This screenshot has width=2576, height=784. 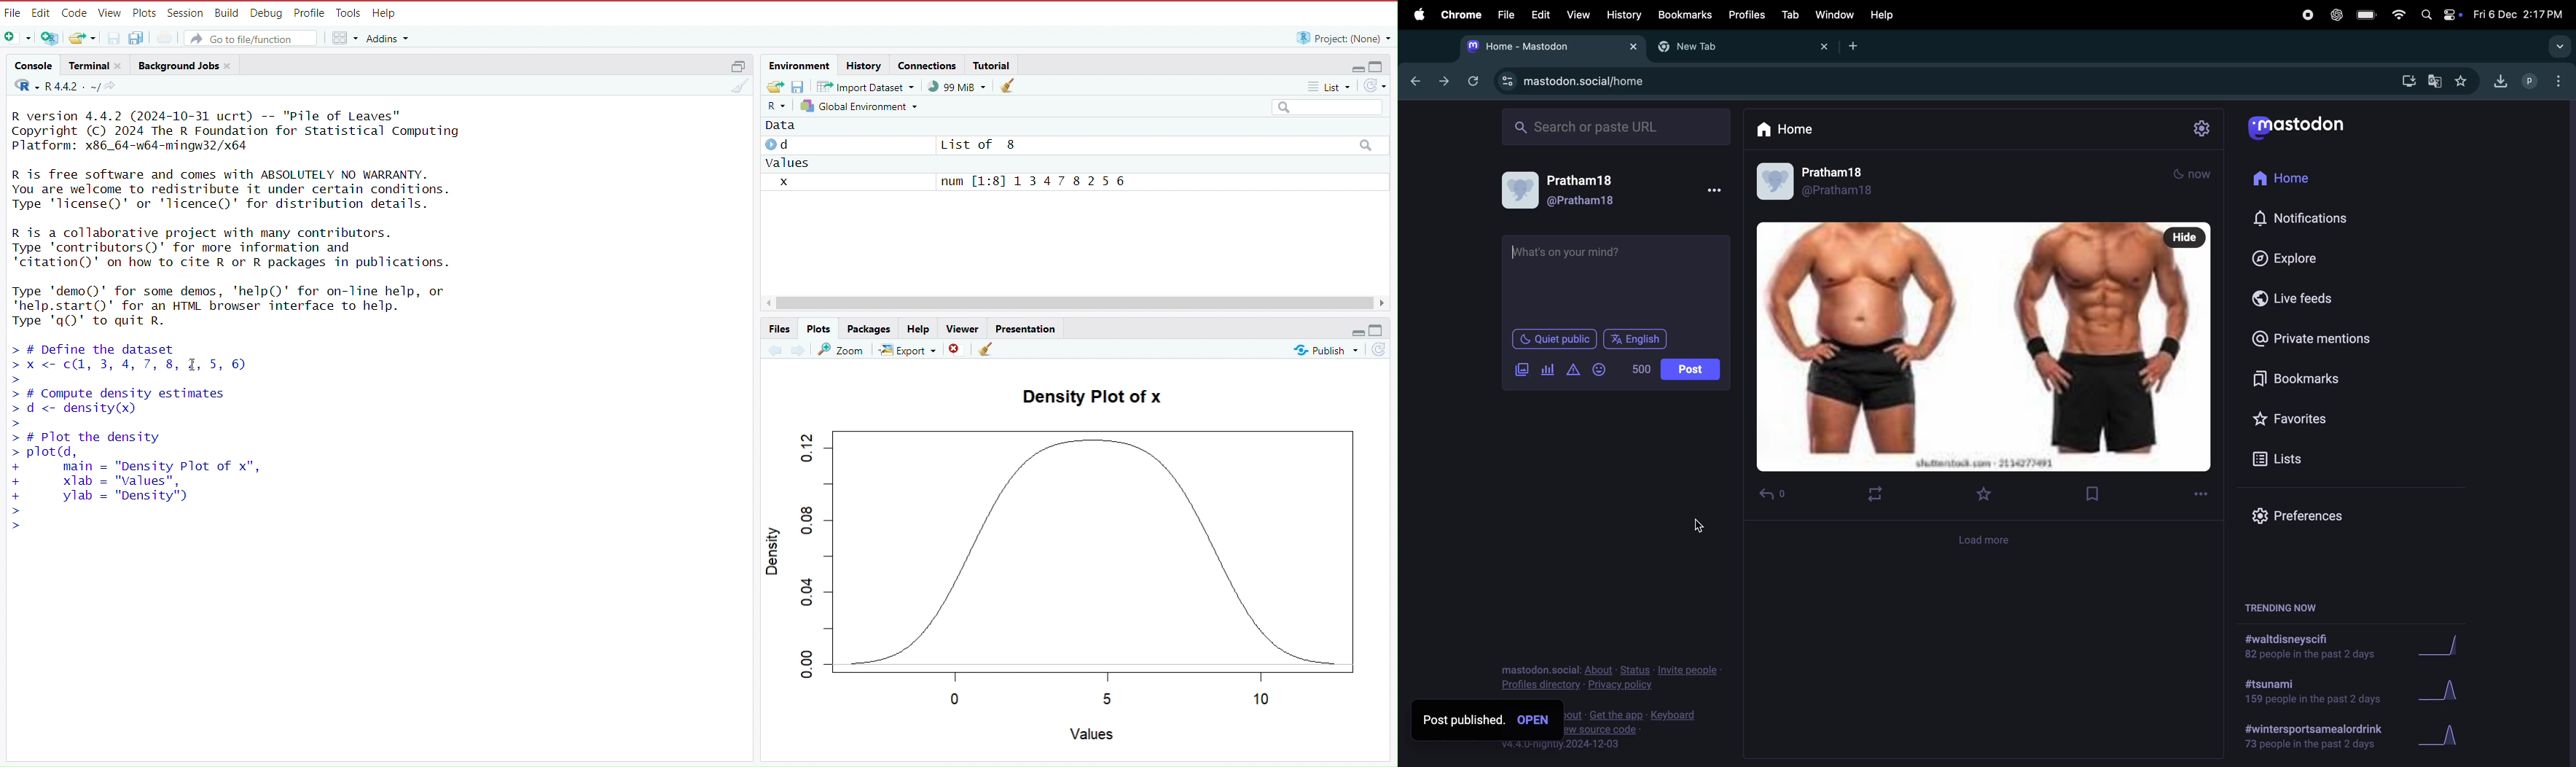 What do you see at coordinates (391, 38) in the screenshot?
I see `addins` at bounding box center [391, 38].